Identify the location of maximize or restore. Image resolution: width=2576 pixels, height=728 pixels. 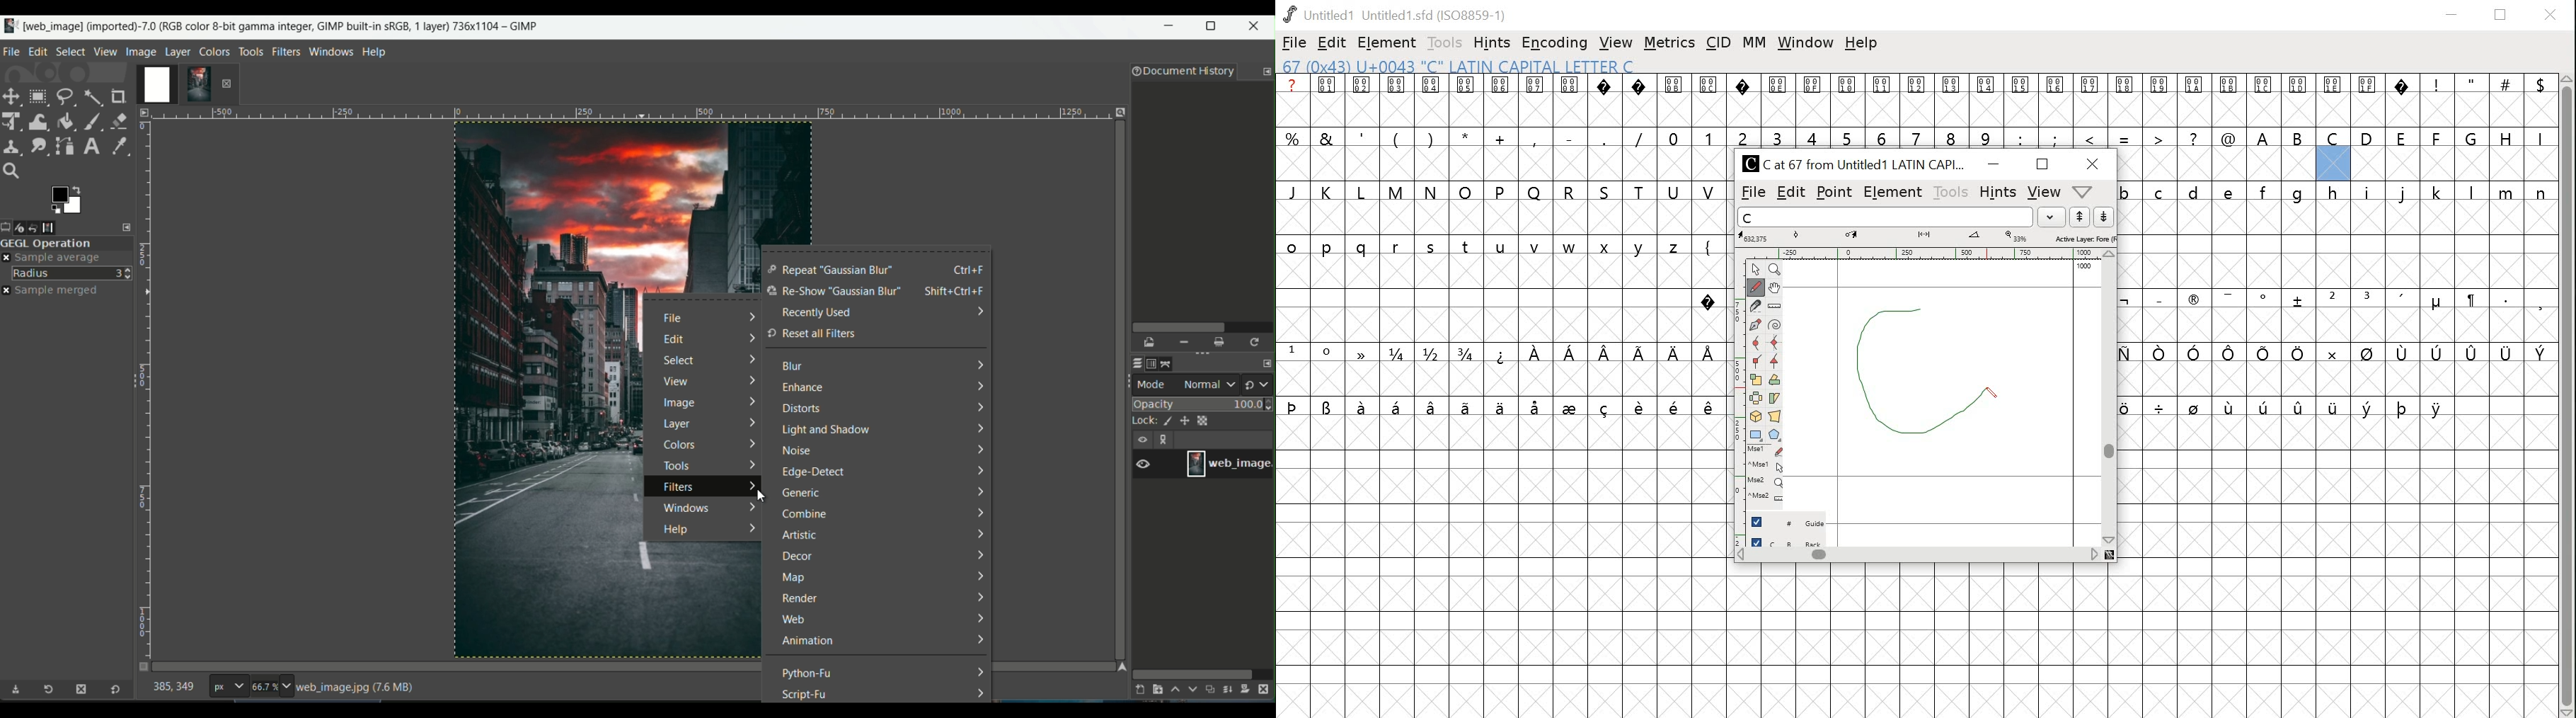
(1215, 26).